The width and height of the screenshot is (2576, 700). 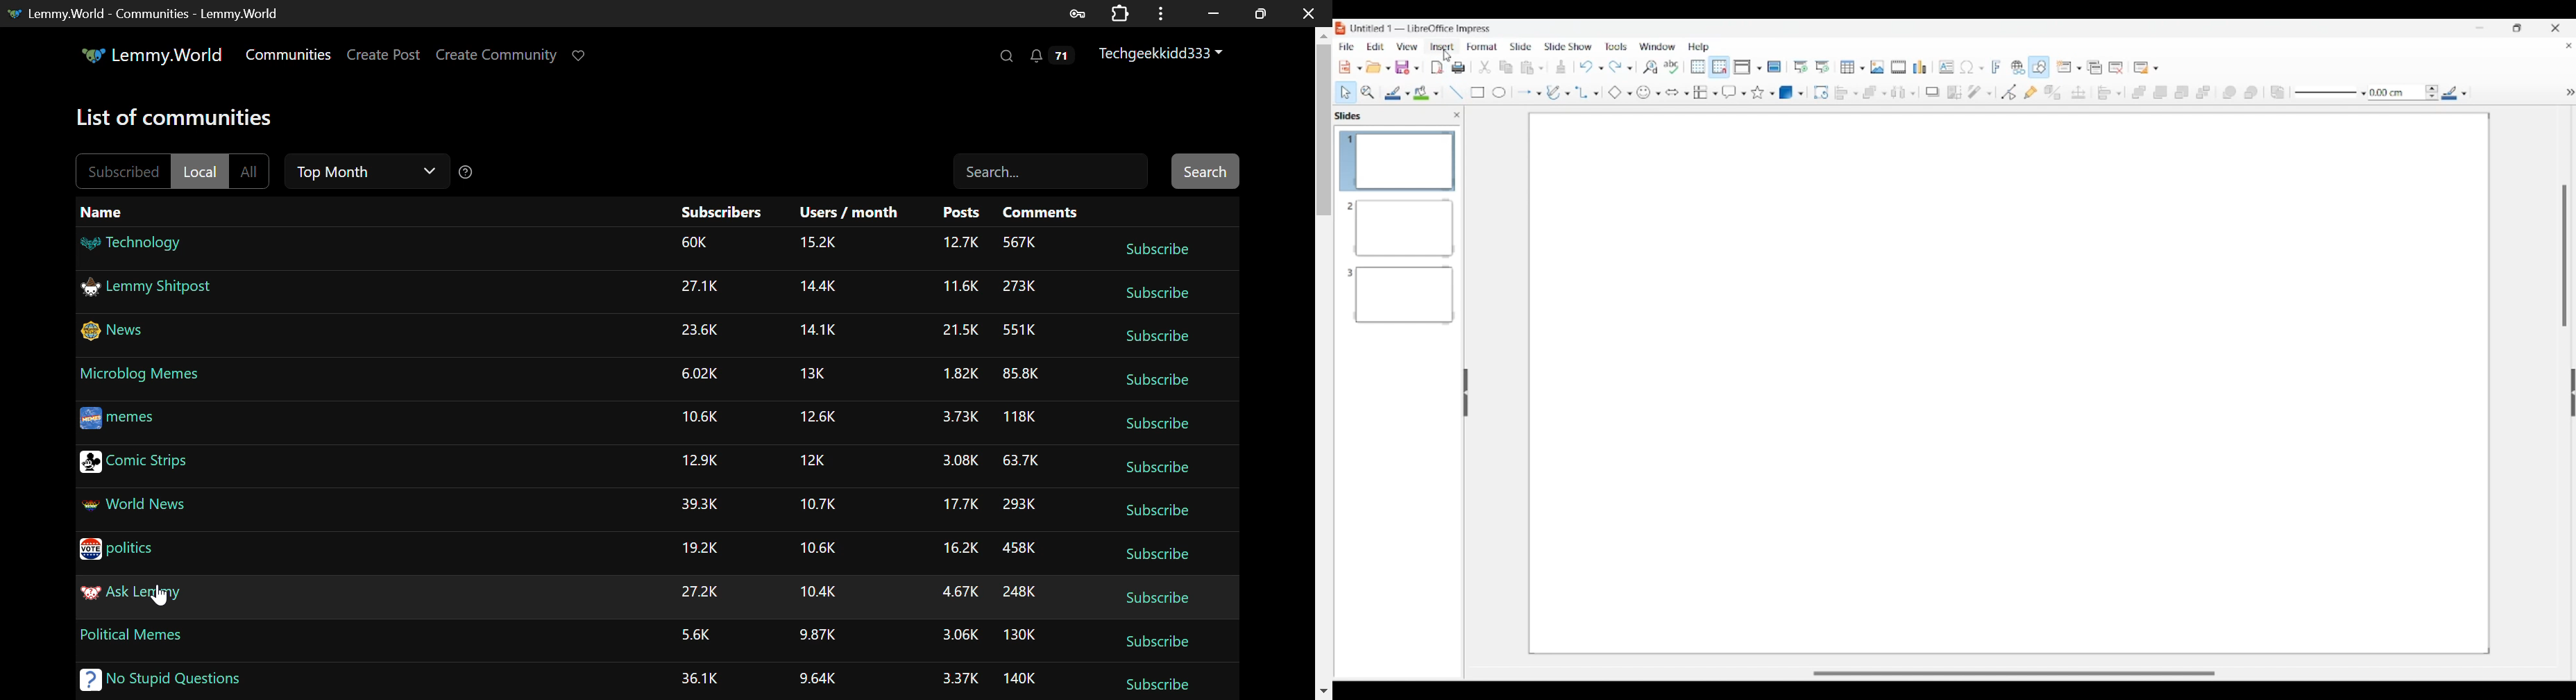 I want to click on Page Heading, so click(x=174, y=117).